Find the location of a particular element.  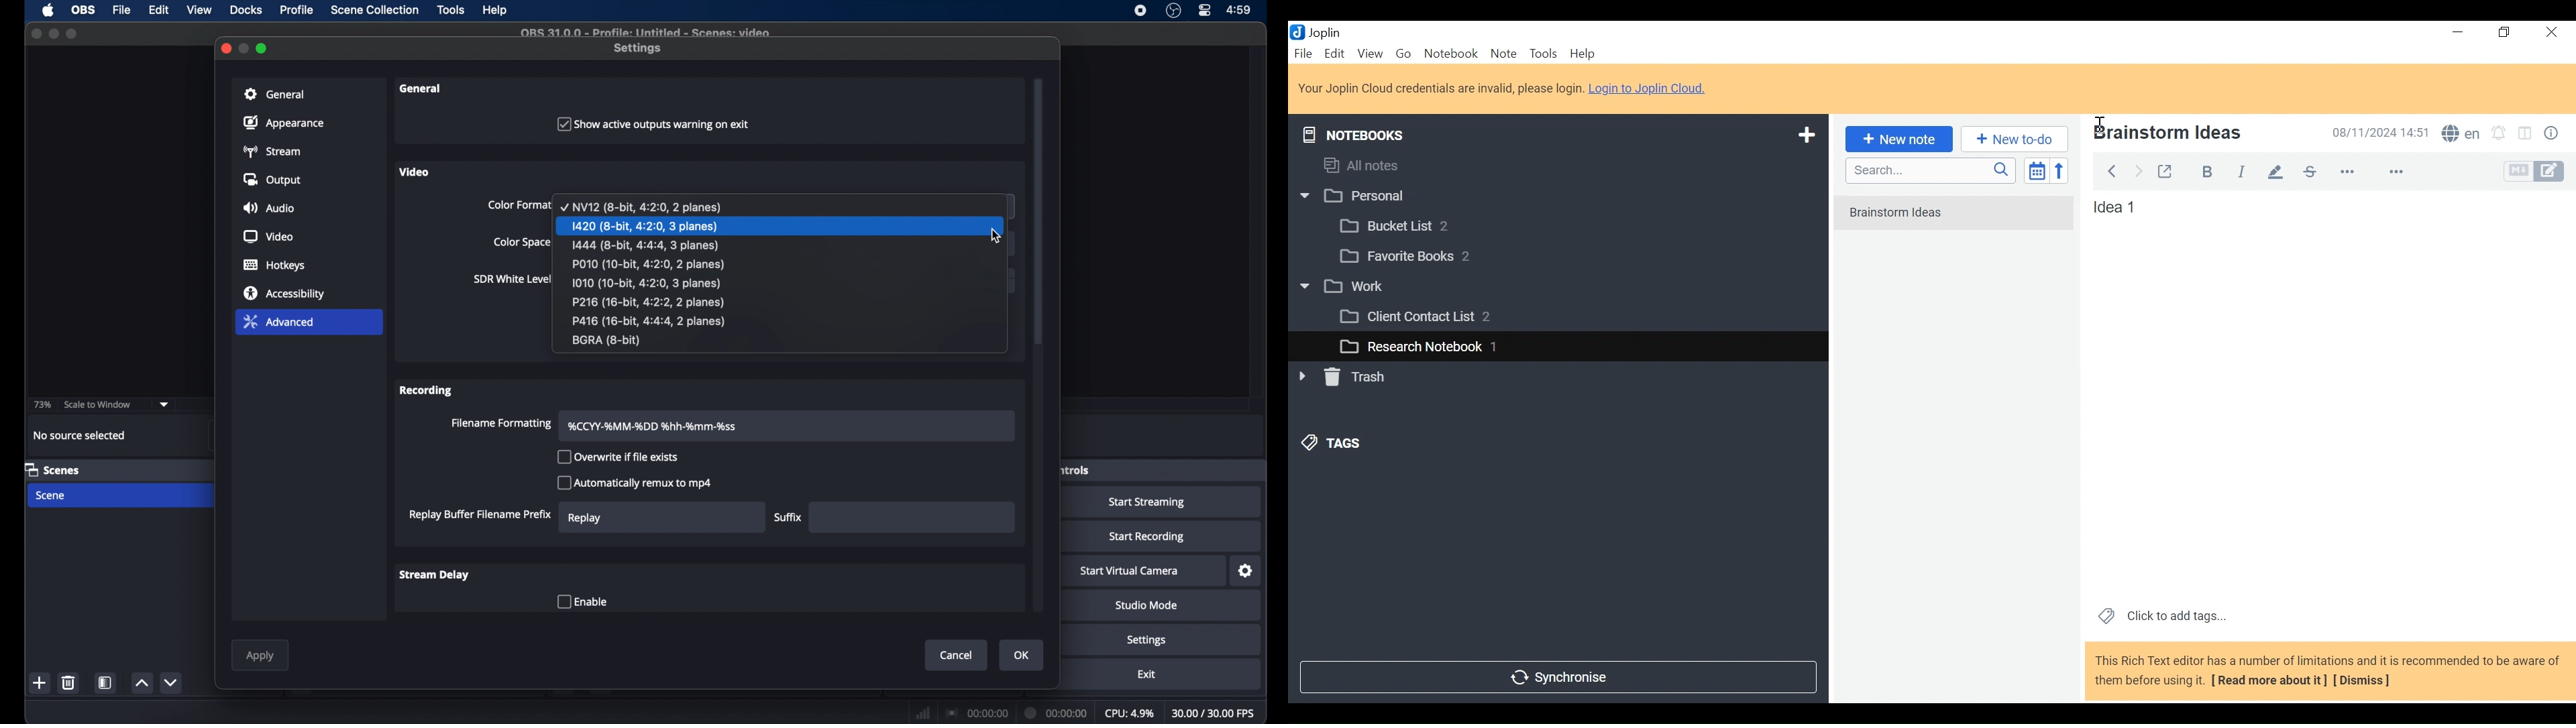

delete is located at coordinates (69, 682).